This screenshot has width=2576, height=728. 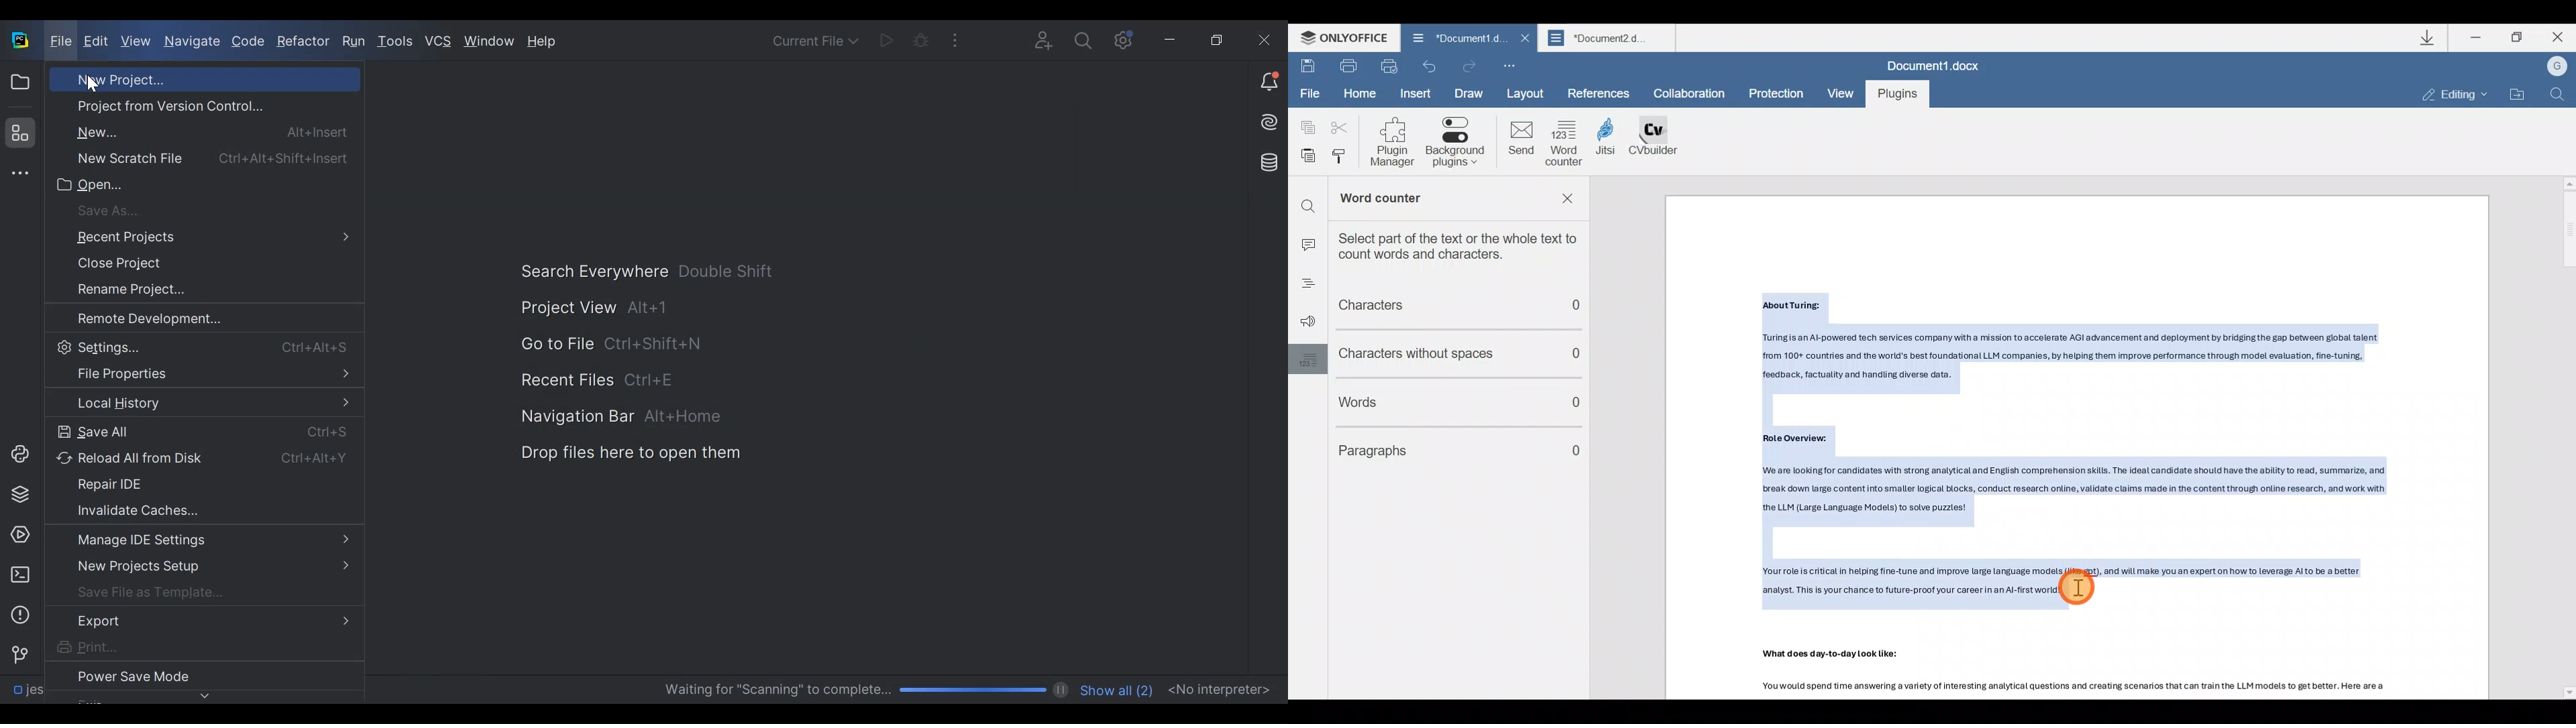 What do you see at coordinates (1599, 92) in the screenshot?
I see `References` at bounding box center [1599, 92].